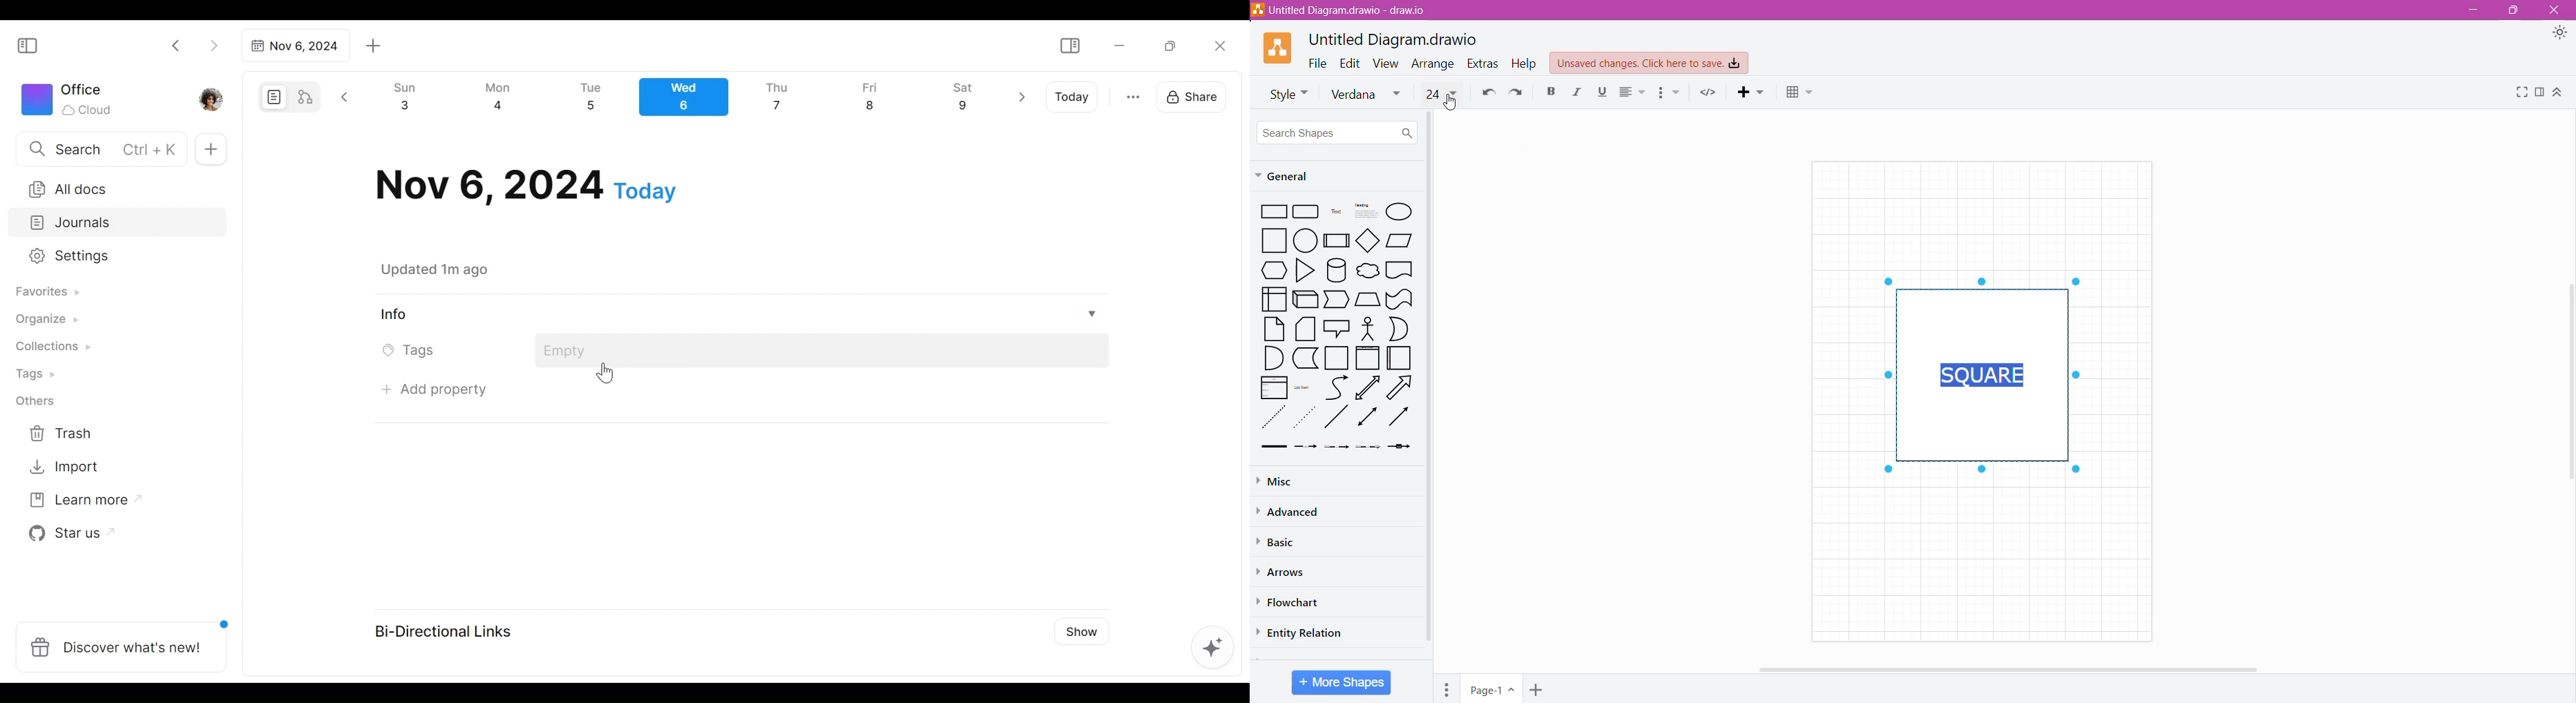  I want to click on Dashed Arrow, so click(1305, 450).